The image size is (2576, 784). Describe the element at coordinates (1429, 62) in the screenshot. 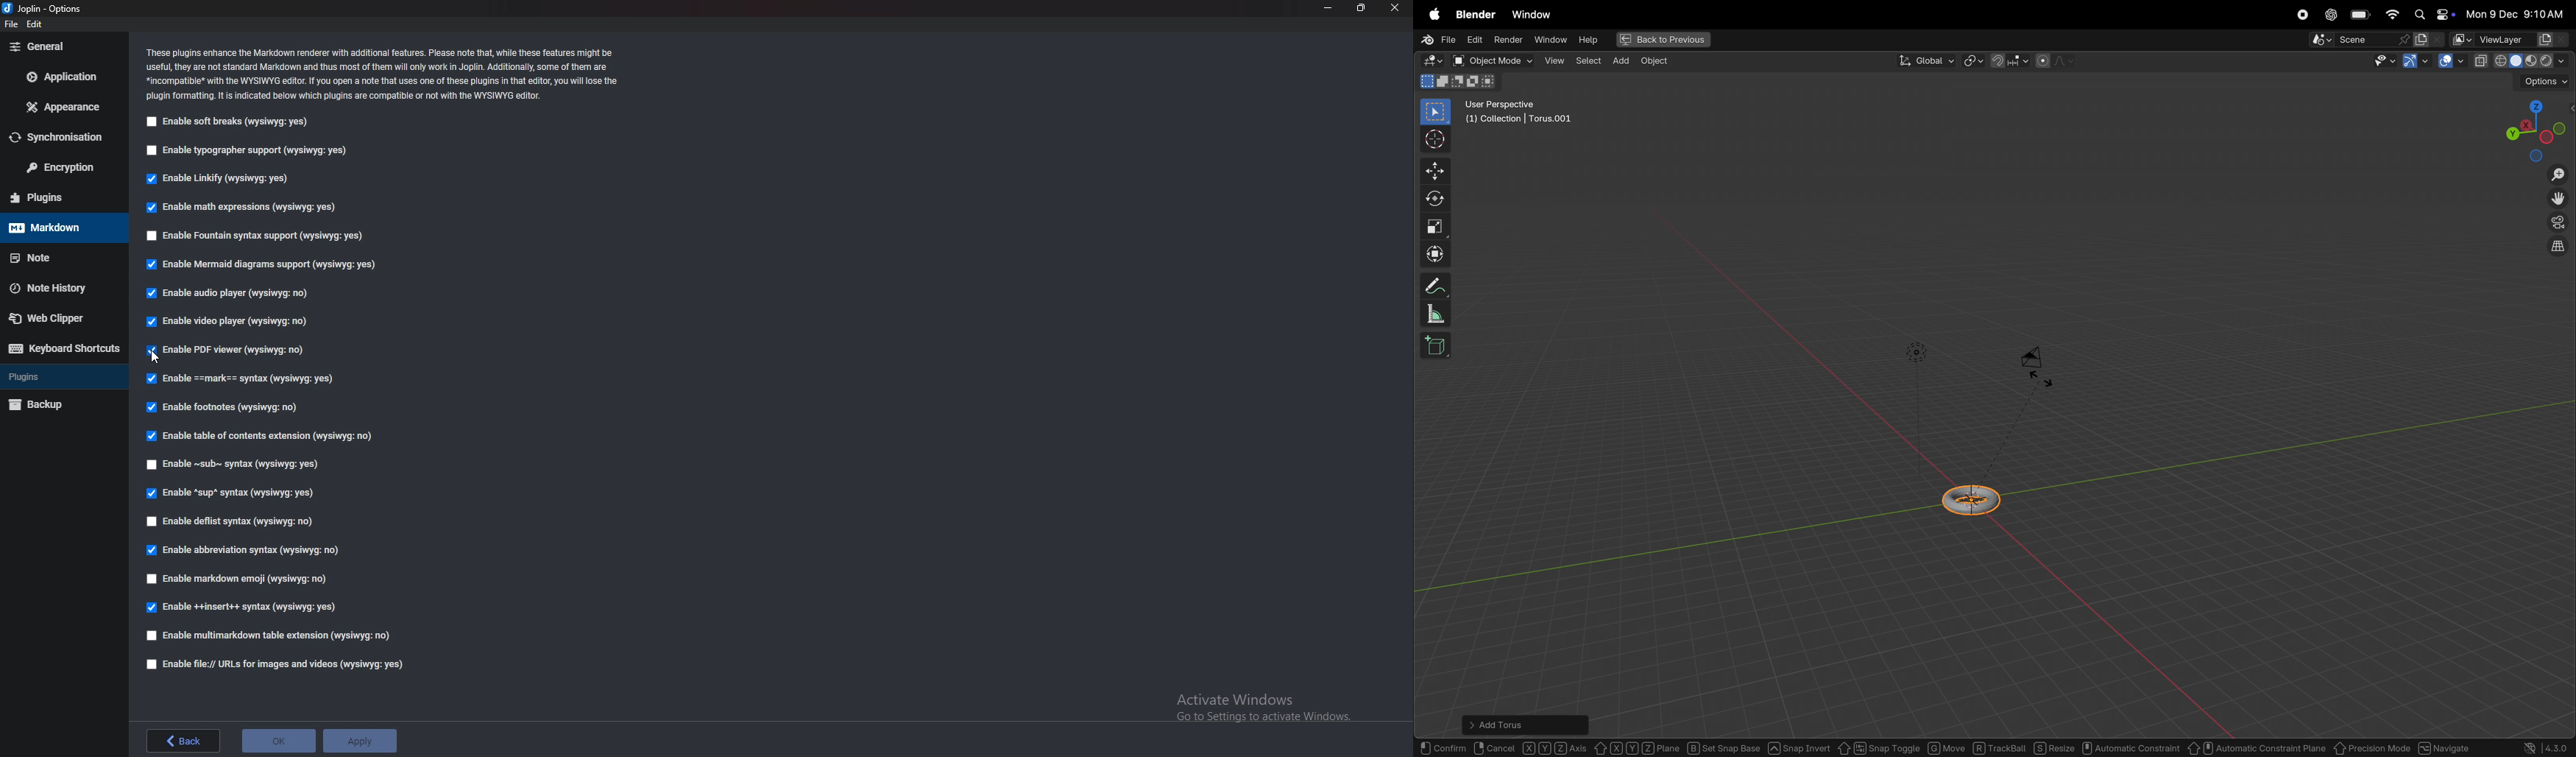

I see `editor type` at that location.